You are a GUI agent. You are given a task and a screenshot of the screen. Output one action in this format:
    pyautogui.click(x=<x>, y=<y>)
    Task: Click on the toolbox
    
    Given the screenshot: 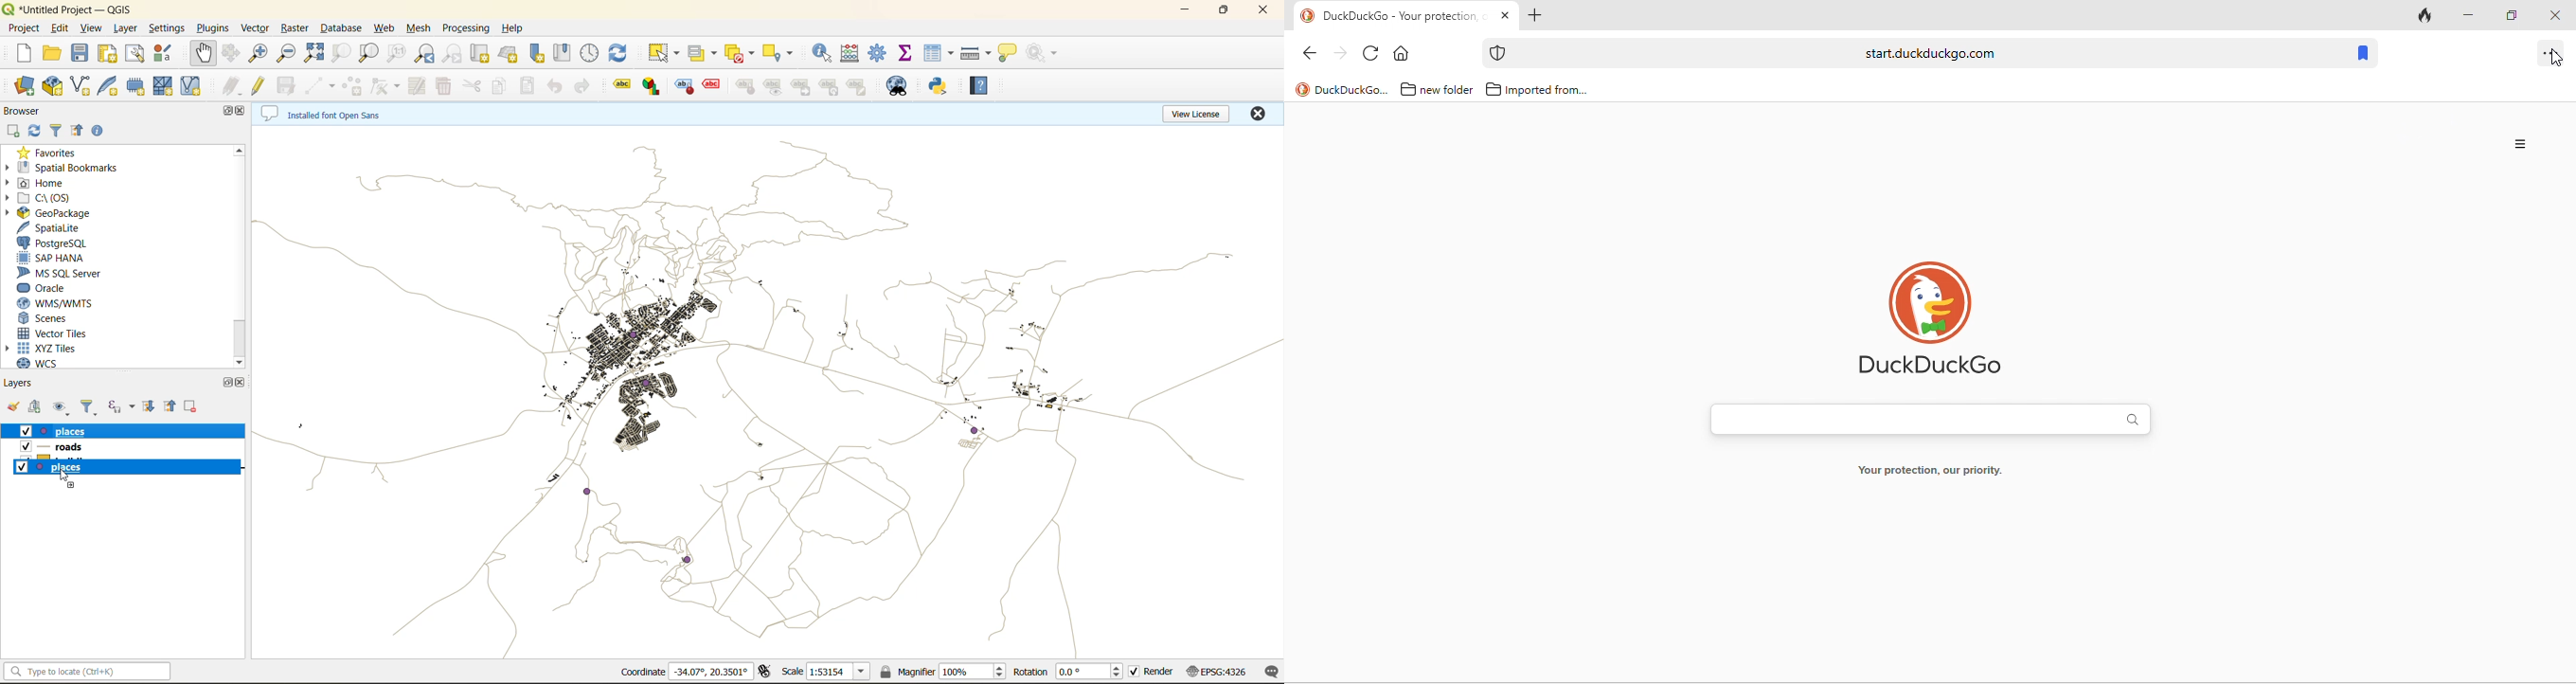 What is the action you would take?
    pyautogui.click(x=880, y=54)
    